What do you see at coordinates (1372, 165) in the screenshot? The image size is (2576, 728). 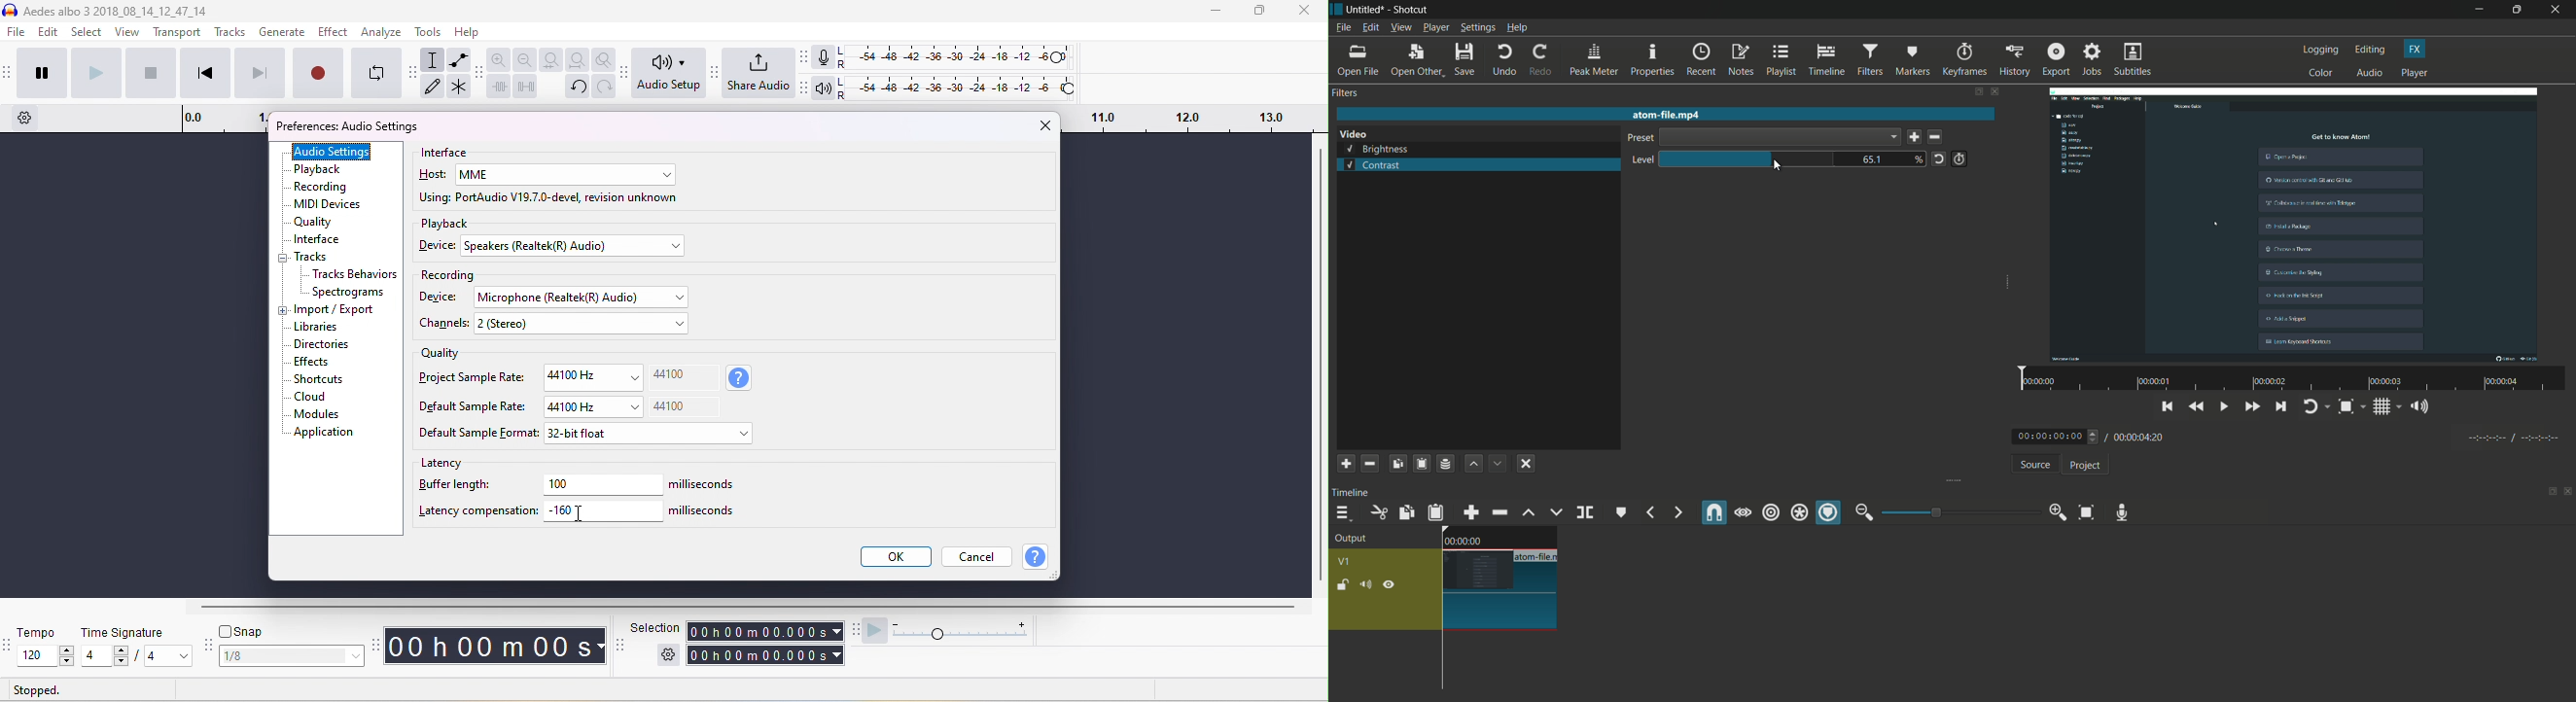 I see `contrast` at bounding box center [1372, 165].